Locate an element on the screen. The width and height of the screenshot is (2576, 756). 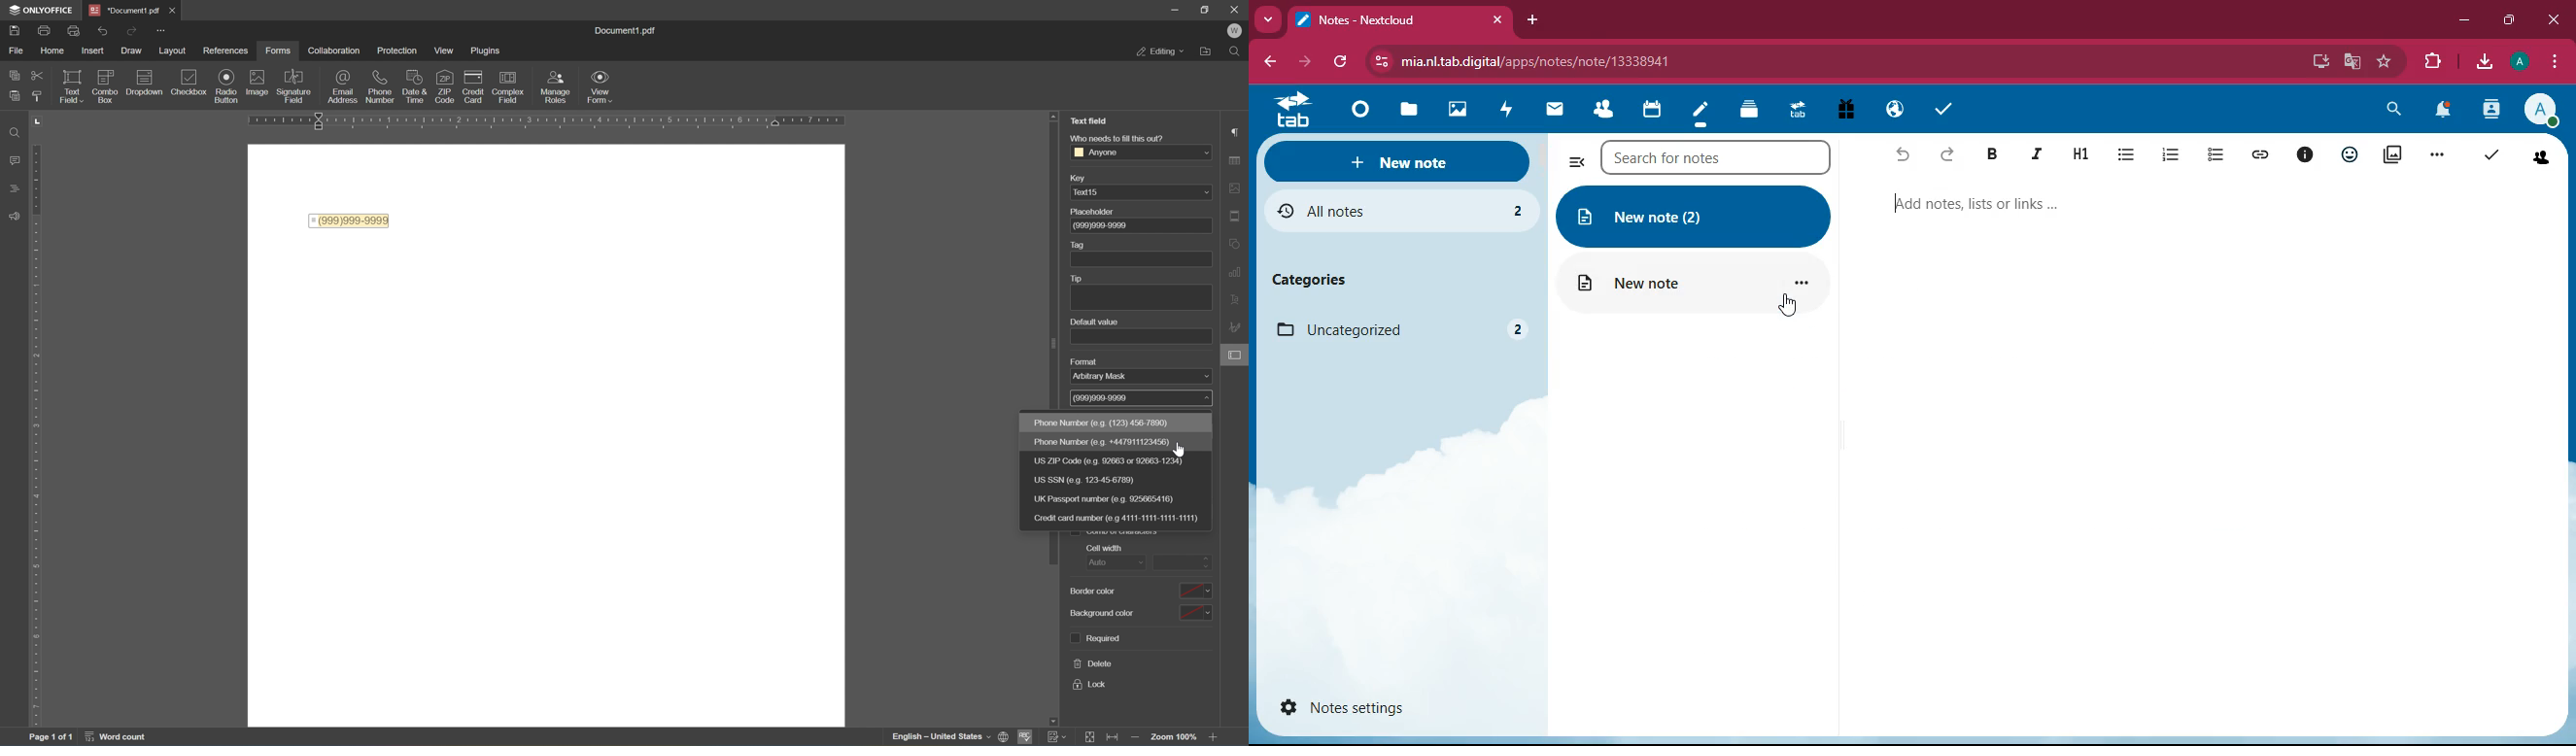
list is located at coordinates (2174, 155).